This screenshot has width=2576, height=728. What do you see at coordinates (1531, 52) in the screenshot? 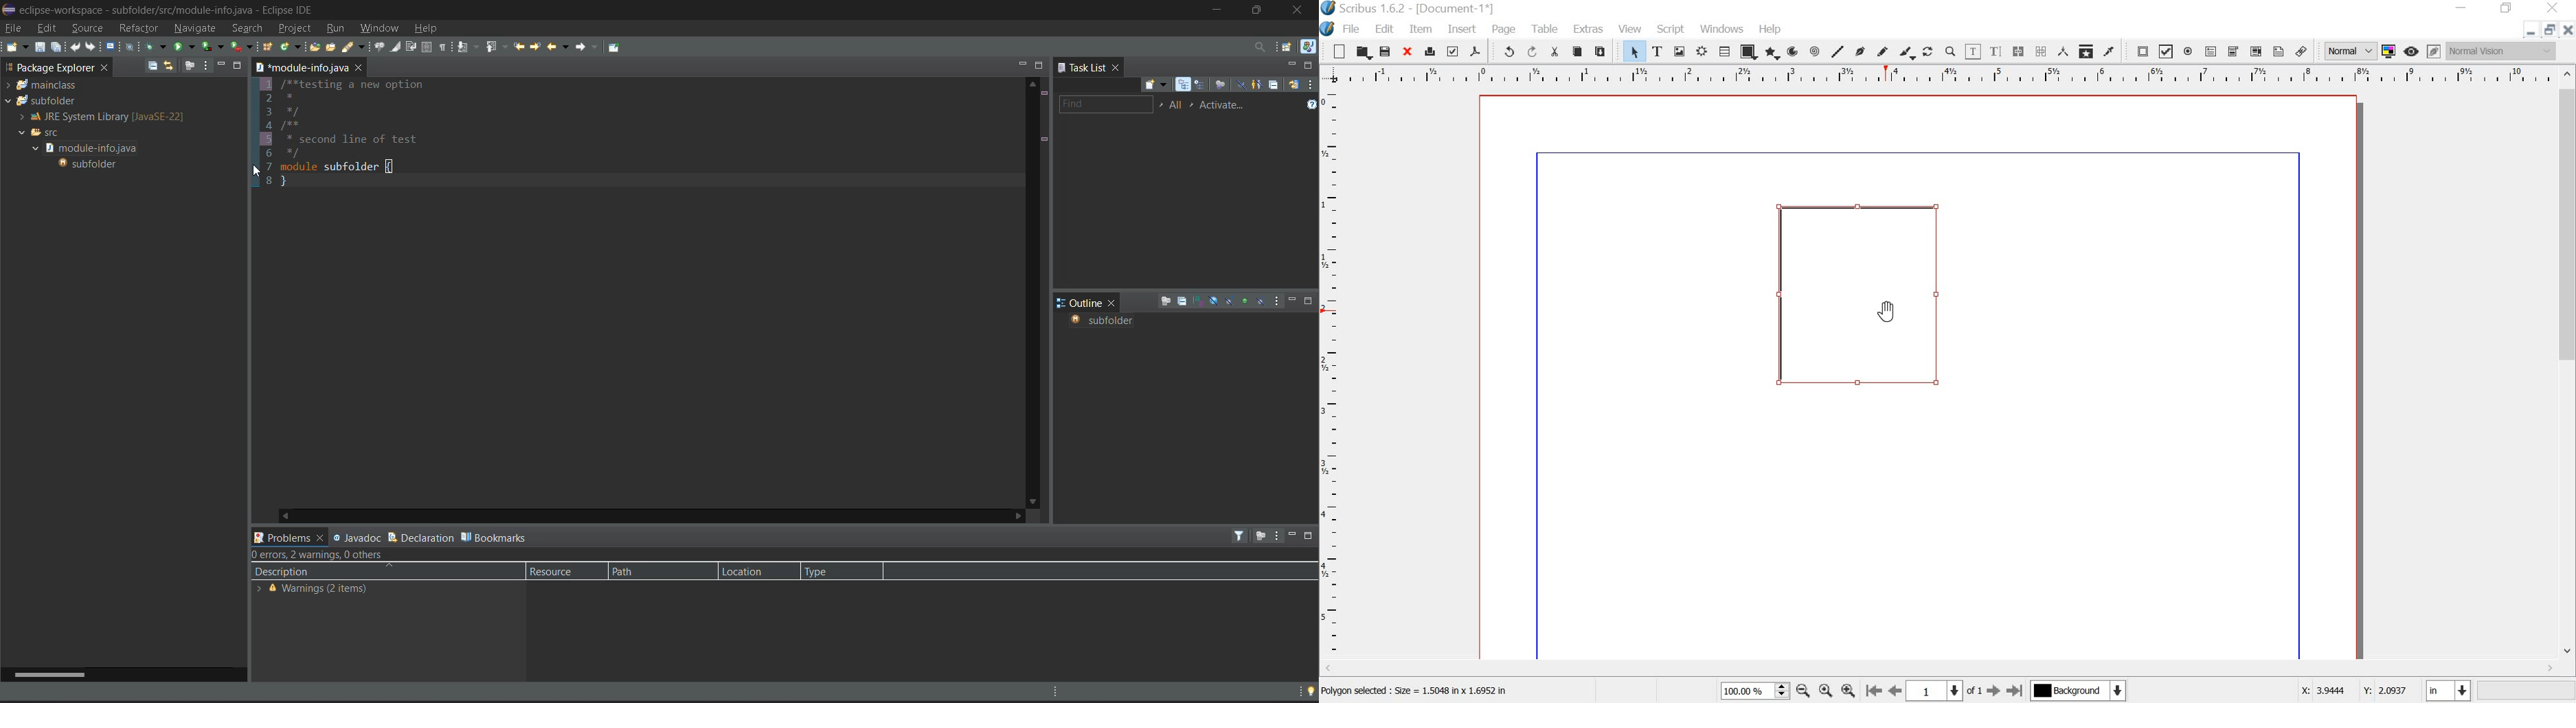
I see `redo` at bounding box center [1531, 52].